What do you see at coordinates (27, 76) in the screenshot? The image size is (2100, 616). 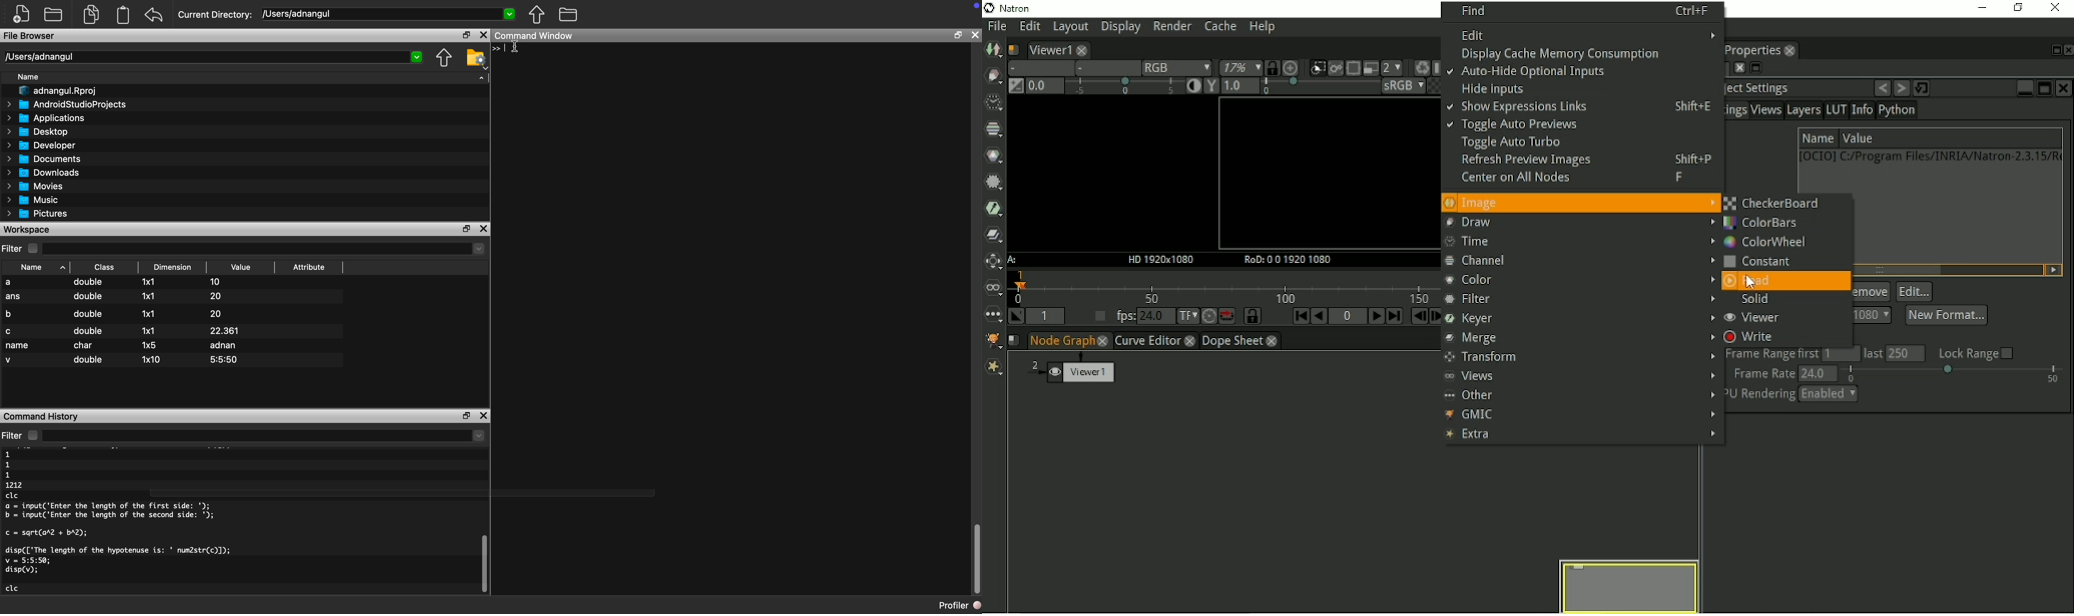 I see `Name` at bounding box center [27, 76].